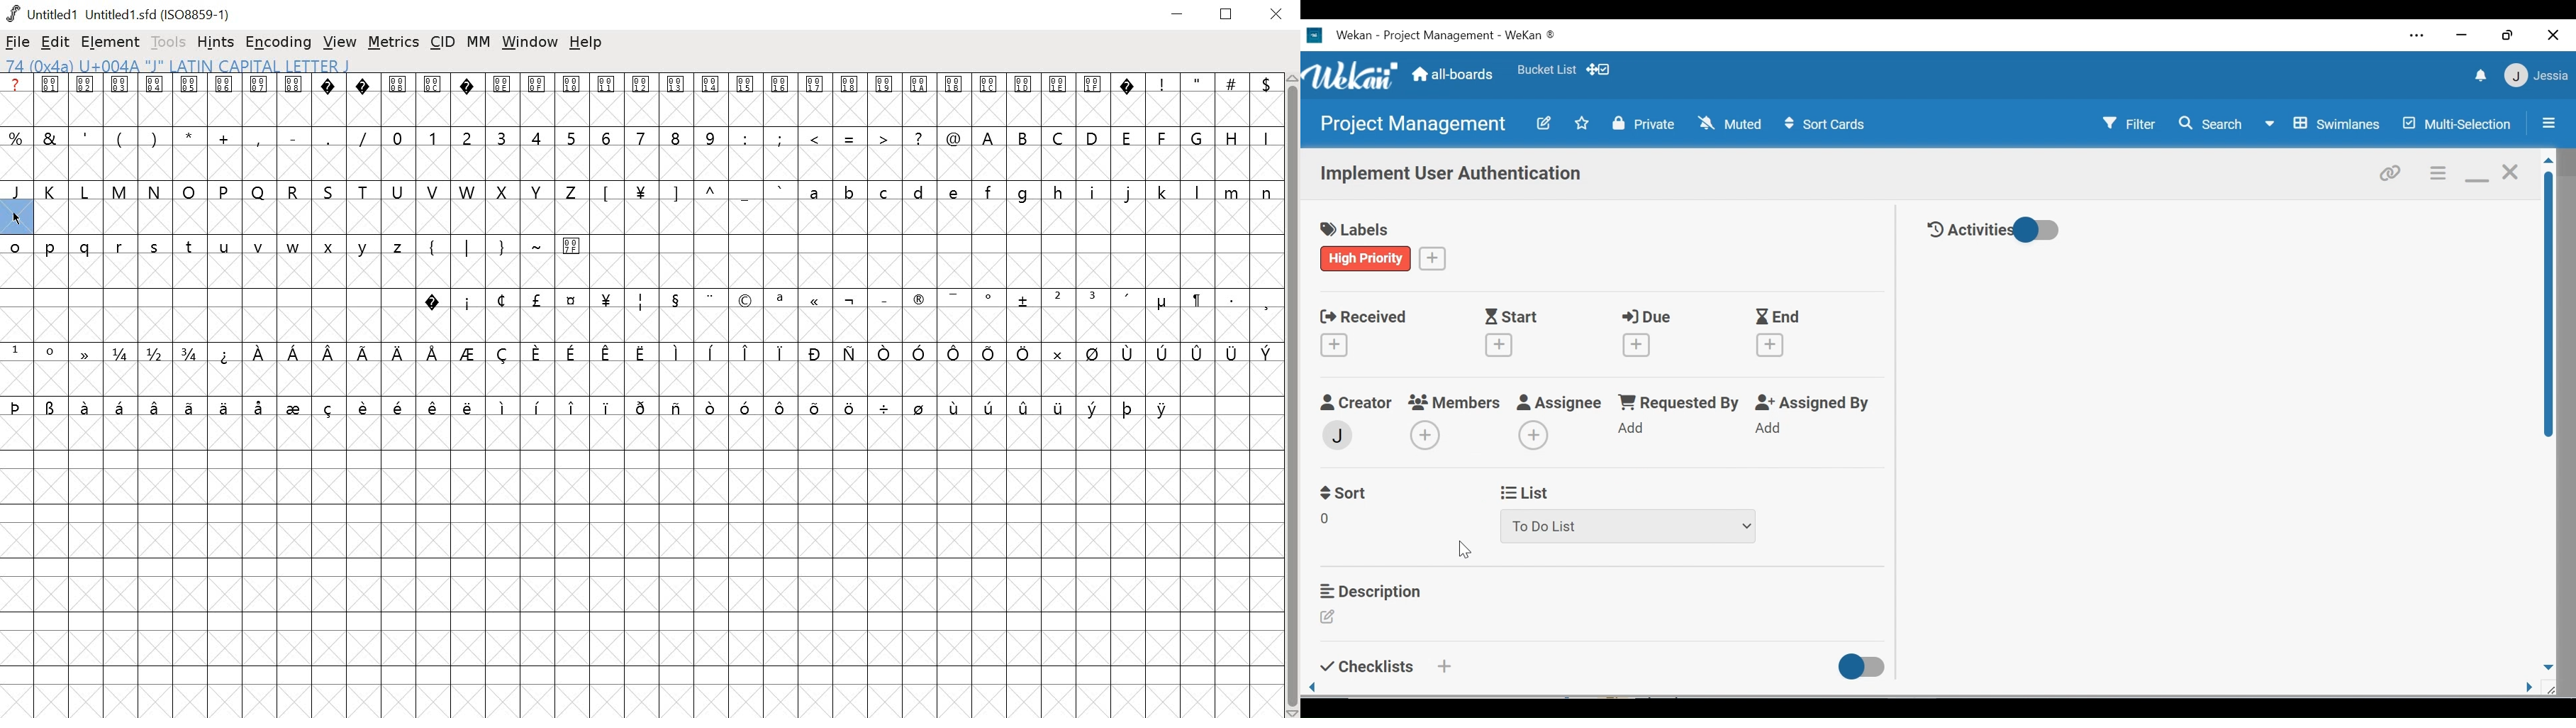 Image resolution: width=2576 pixels, height=728 pixels. Describe the element at coordinates (847, 140) in the screenshot. I see `special characters` at that location.